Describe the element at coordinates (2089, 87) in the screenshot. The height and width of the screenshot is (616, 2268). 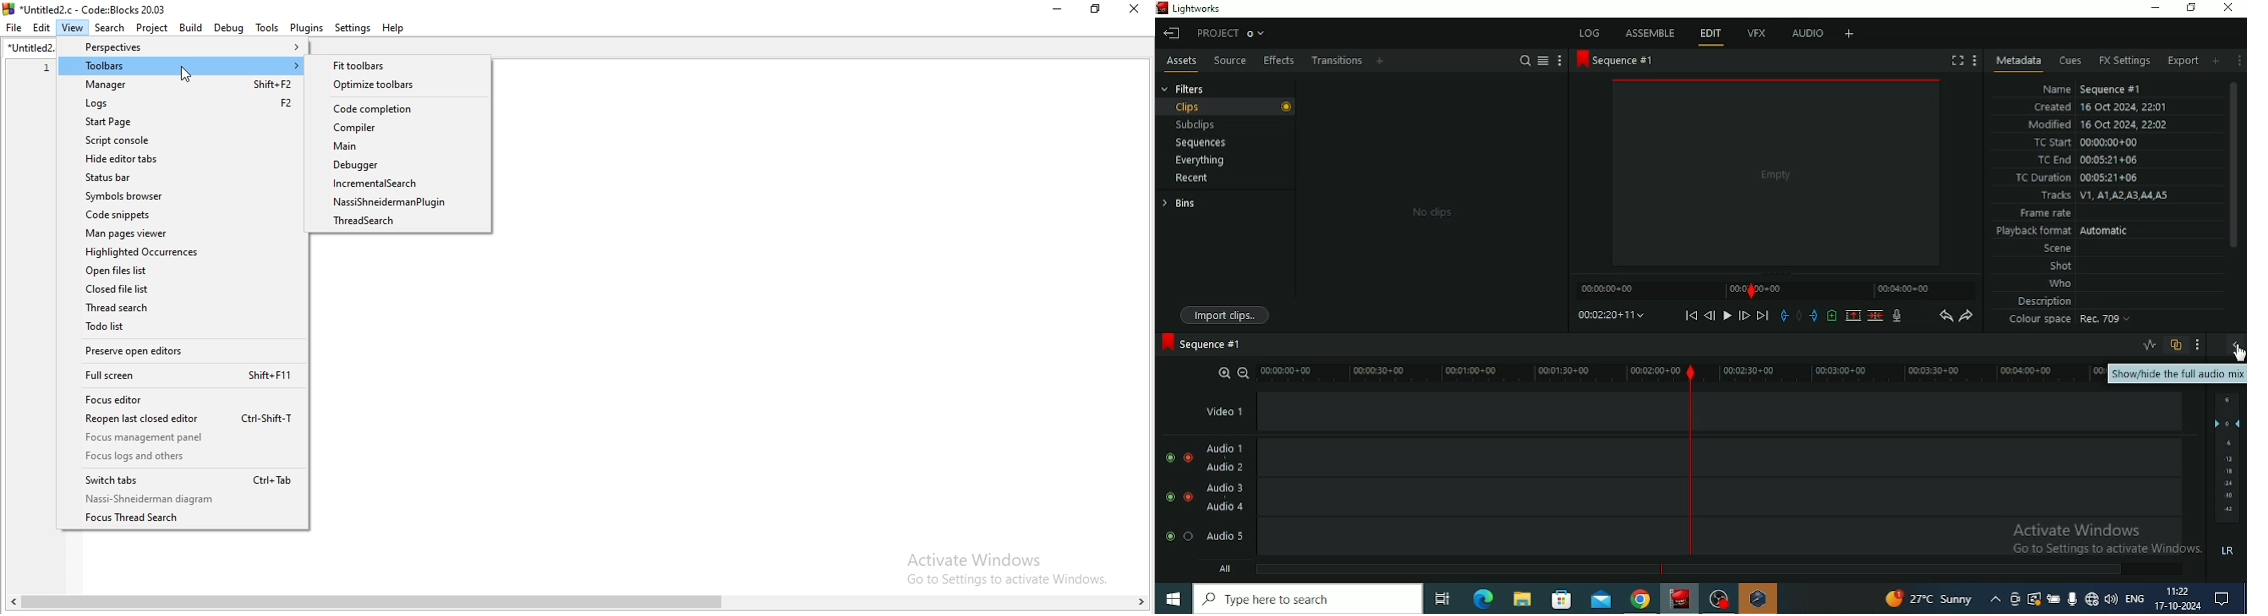
I see `Name` at that location.